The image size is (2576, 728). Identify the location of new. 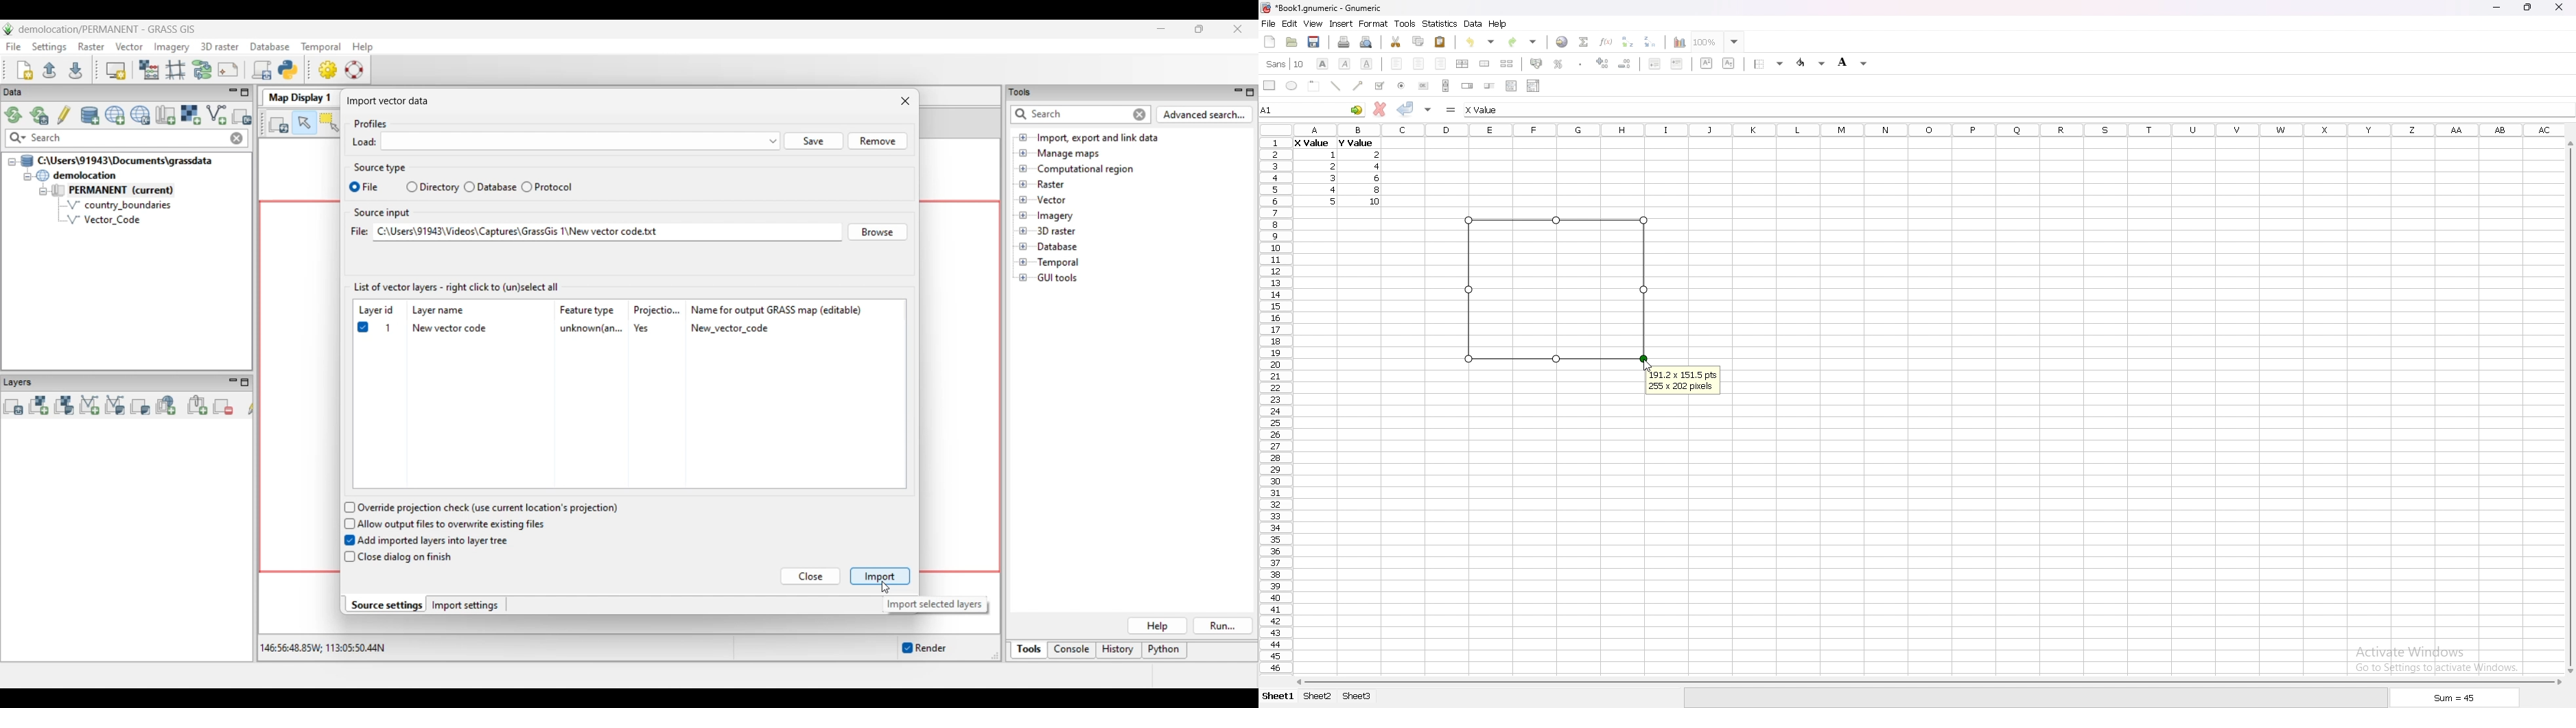
(1270, 41).